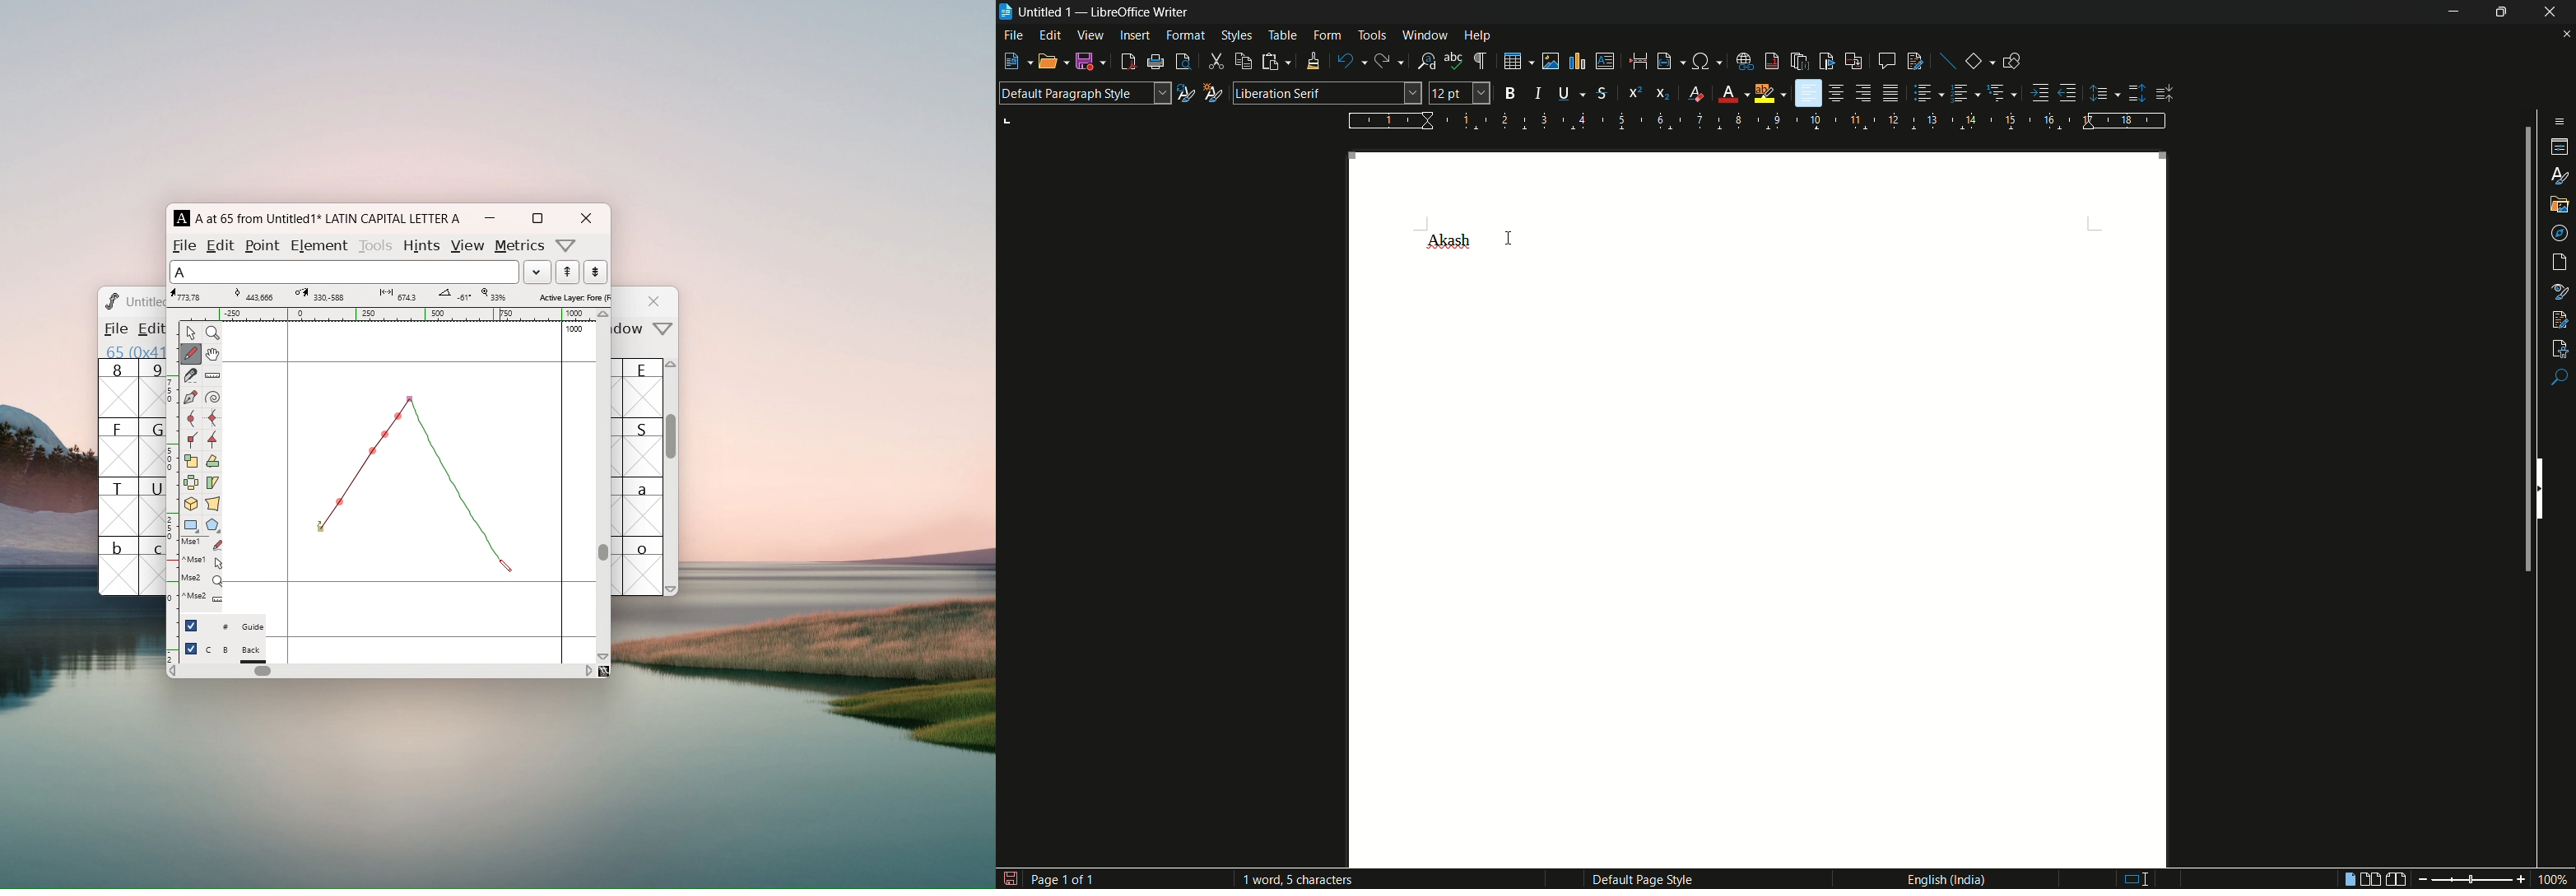 The width and height of the screenshot is (2576, 896). I want to click on strikethrough, so click(1601, 94).